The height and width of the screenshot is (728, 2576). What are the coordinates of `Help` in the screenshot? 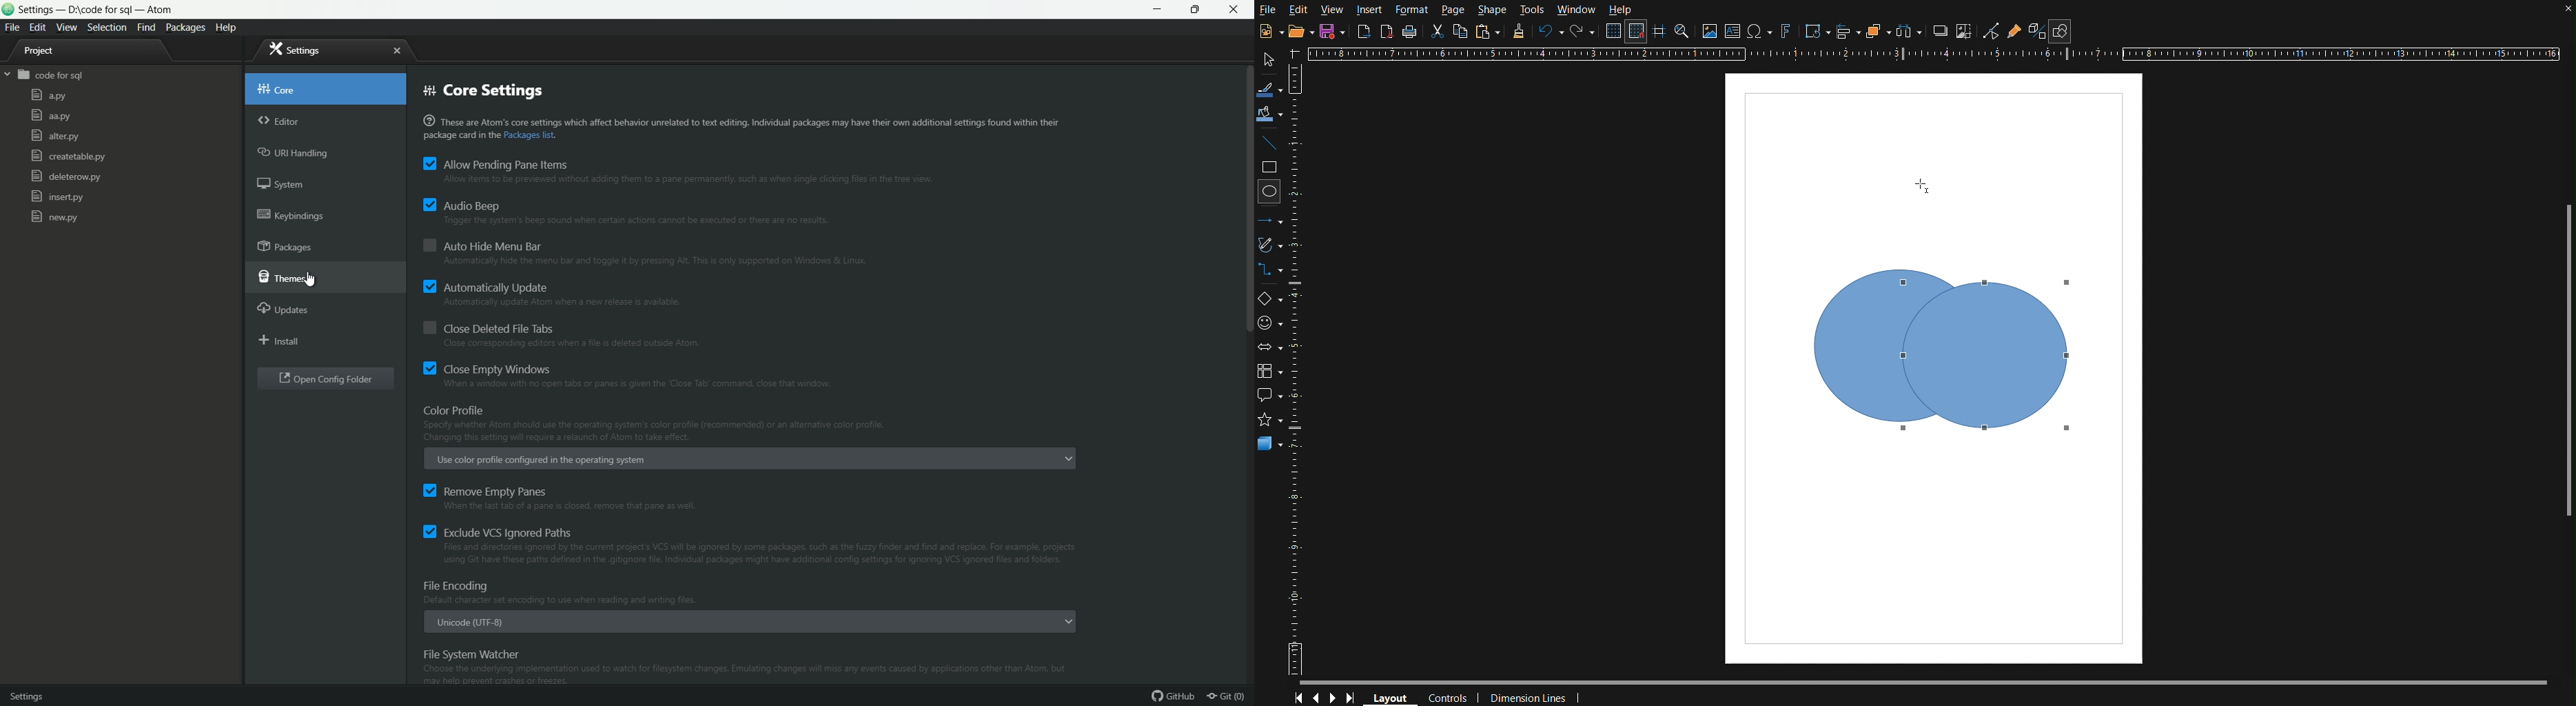 It's located at (1619, 10).